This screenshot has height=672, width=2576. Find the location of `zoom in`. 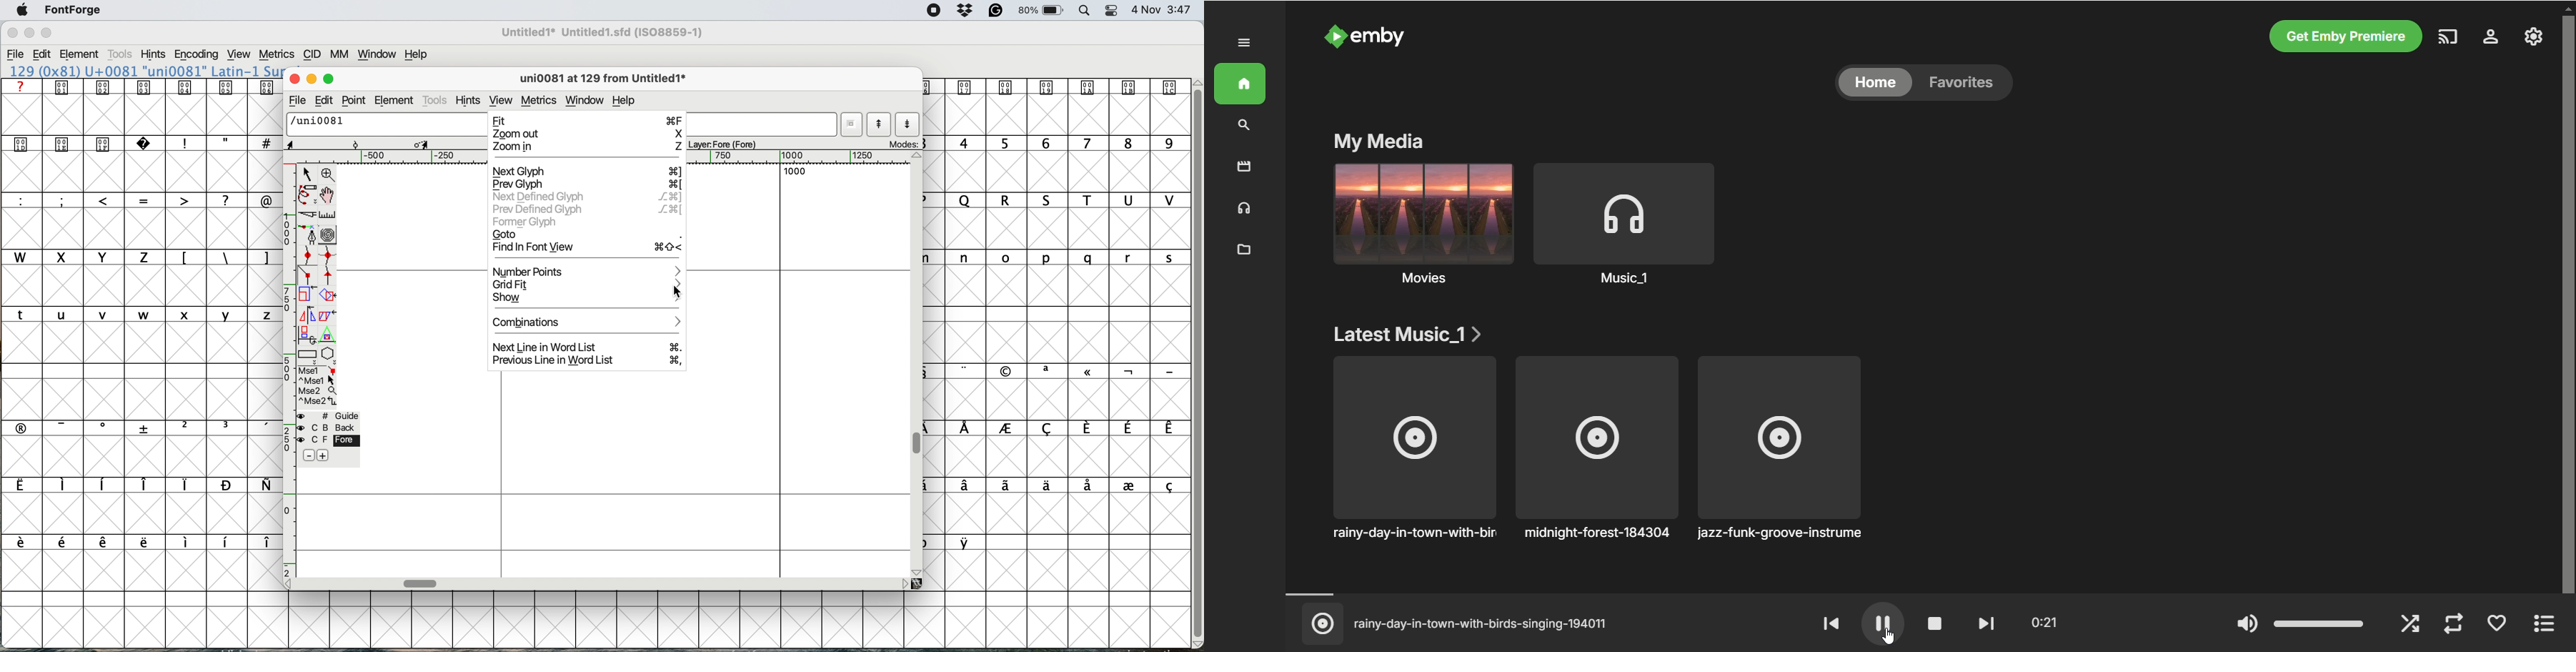

zoom in is located at coordinates (586, 147).